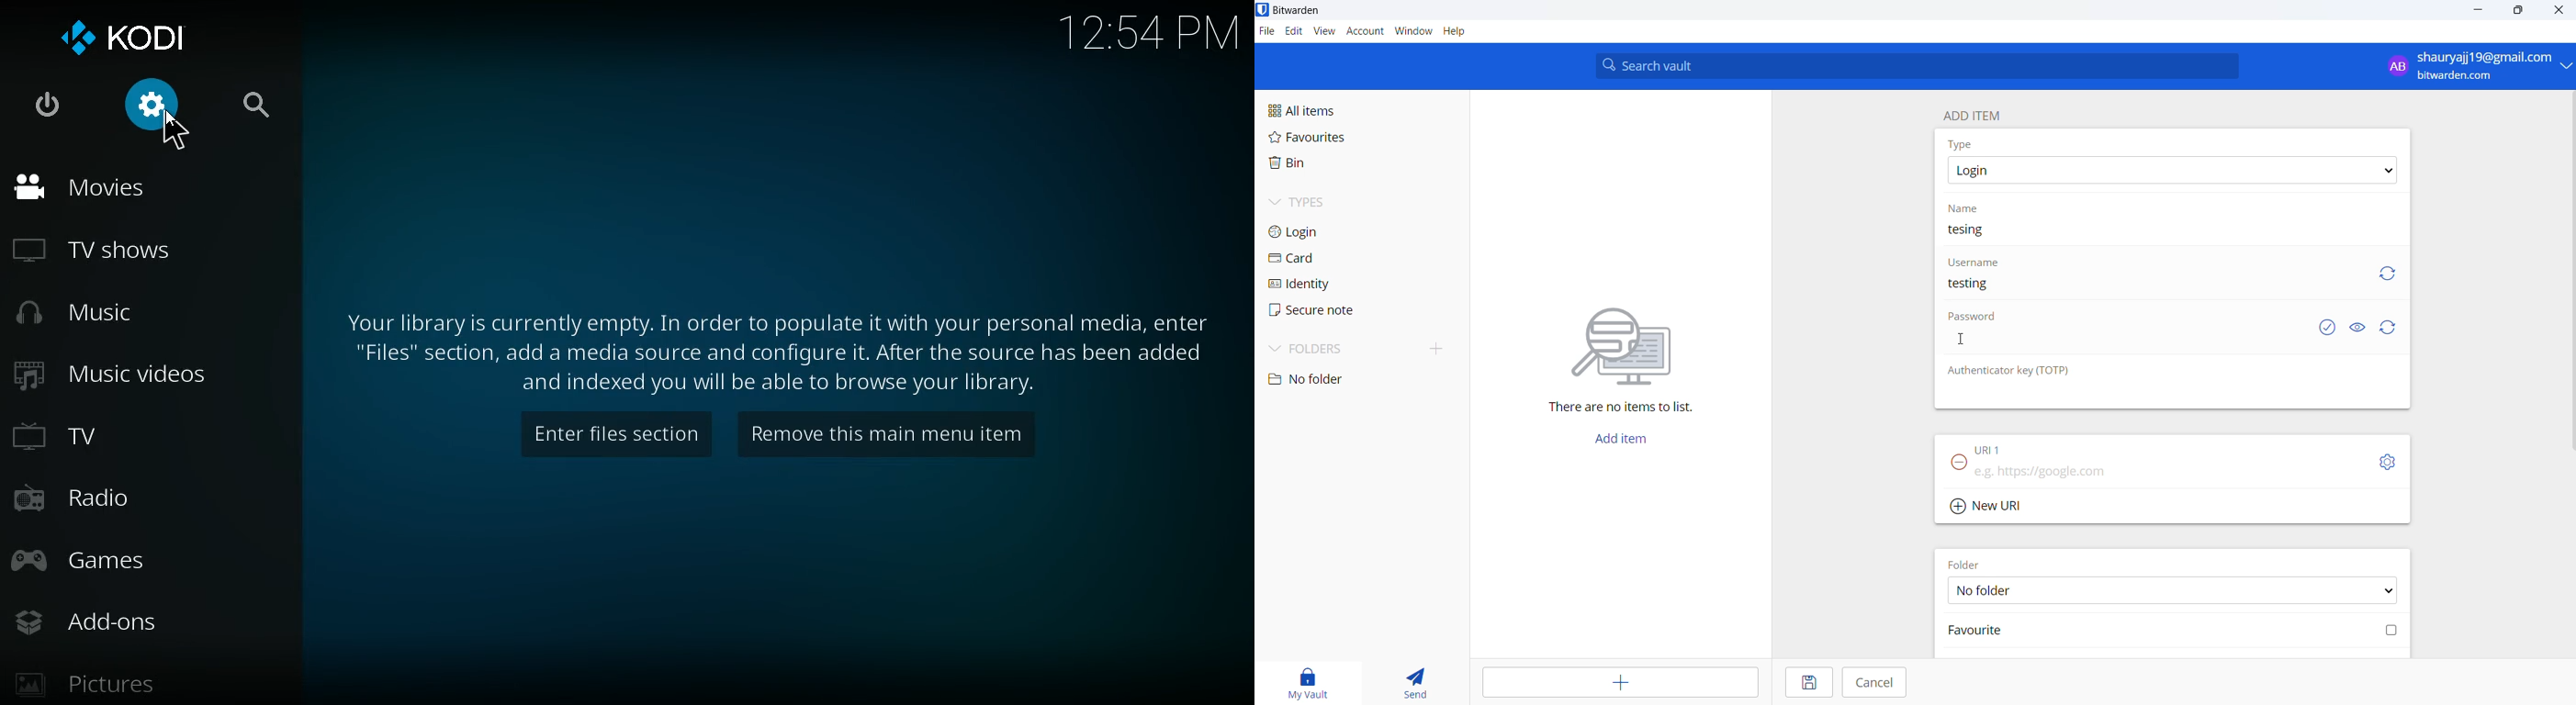 This screenshot has width=2576, height=728. What do you see at coordinates (146, 498) in the screenshot?
I see `radio` at bounding box center [146, 498].